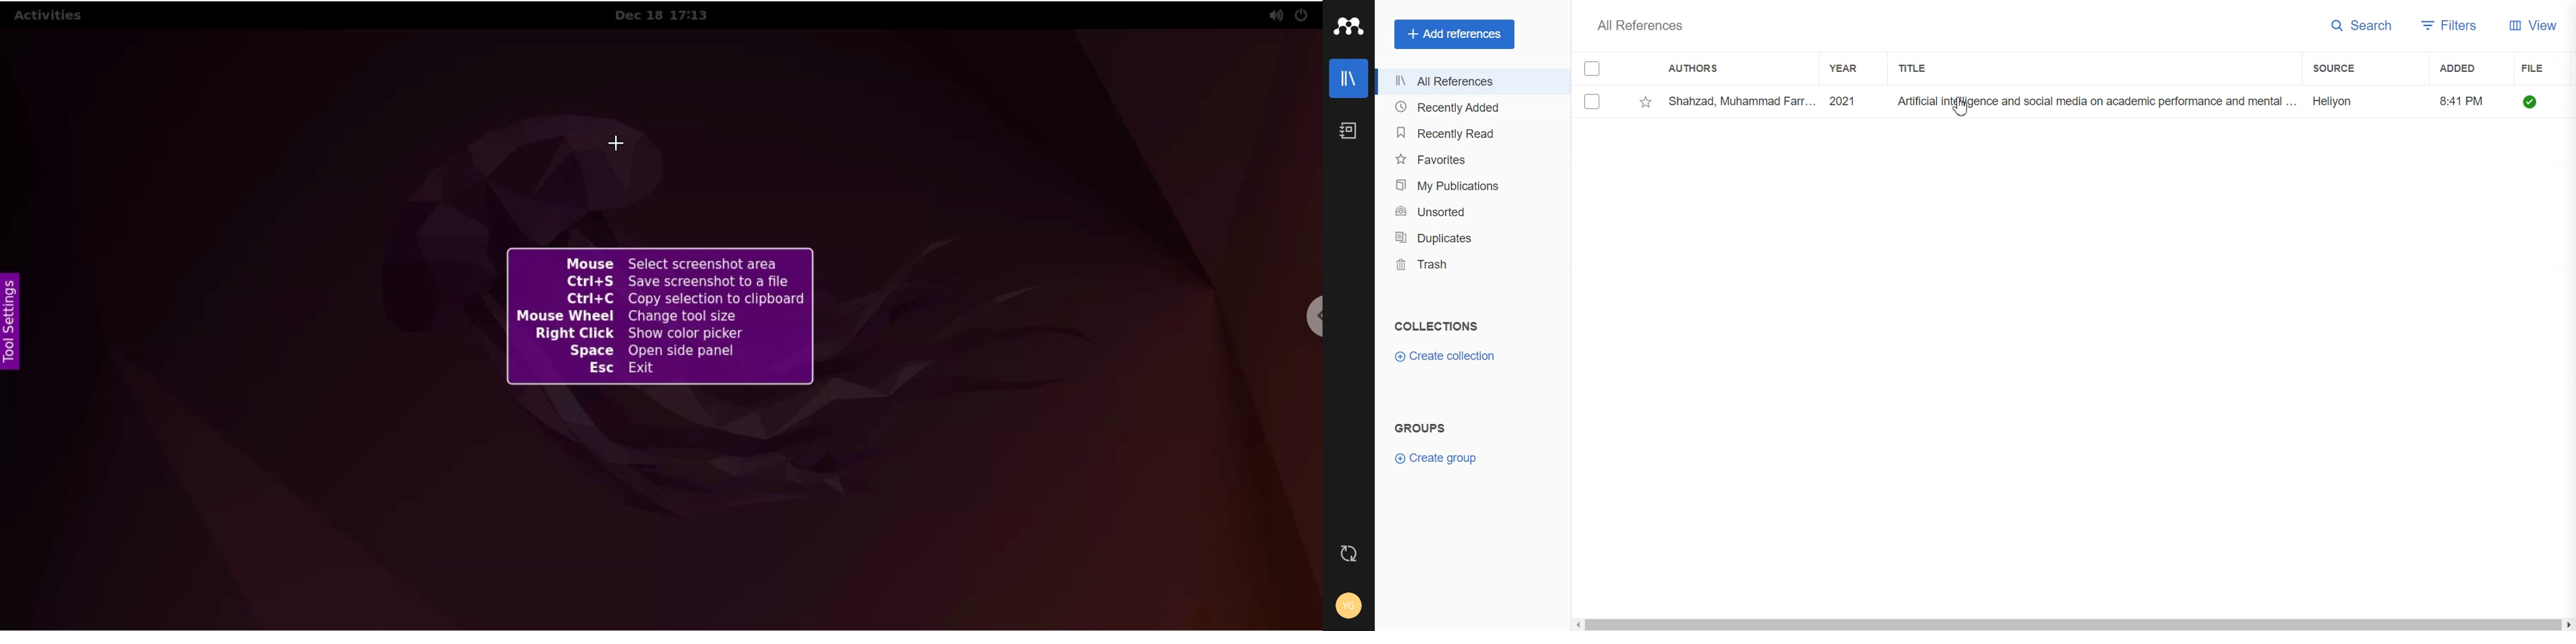 The height and width of the screenshot is (644, 2576). Describe the element at coordinates (1740, 100) in the screenshot. I see `Shahzad, Muhammad Farr...` at that location.